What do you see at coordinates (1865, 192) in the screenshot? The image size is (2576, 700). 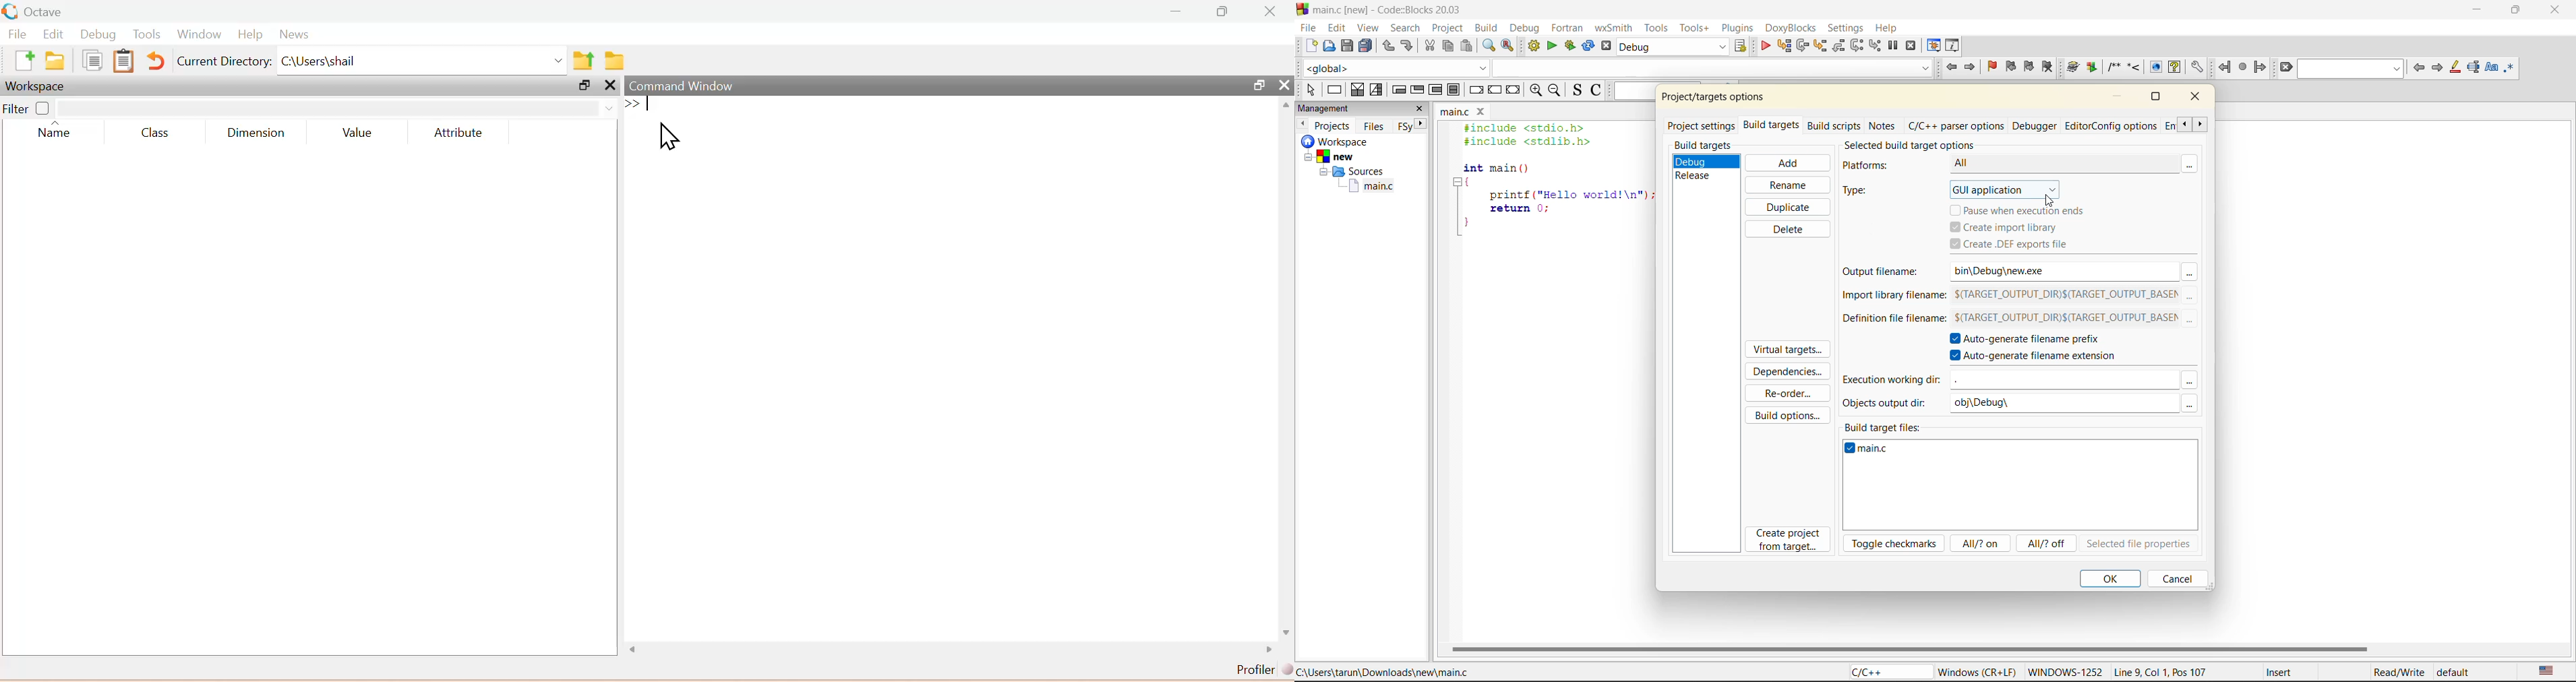 I see `type` at bounding box center [1865, 192].